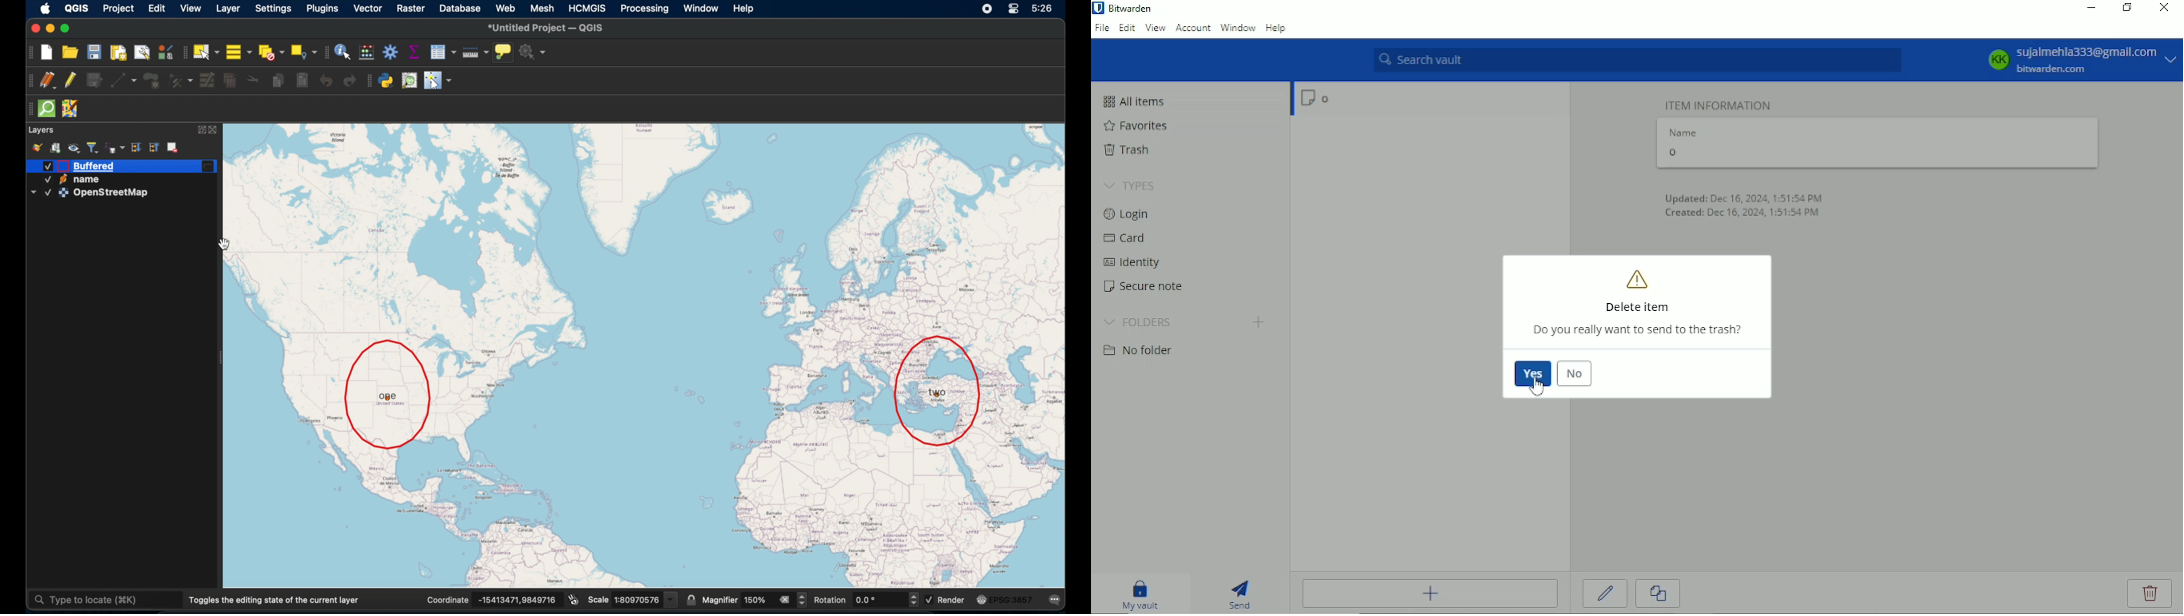  What do you see at coordinates (118, 53) in the screenshot?
I see `new paint layout` at bounding box center [118, 53].